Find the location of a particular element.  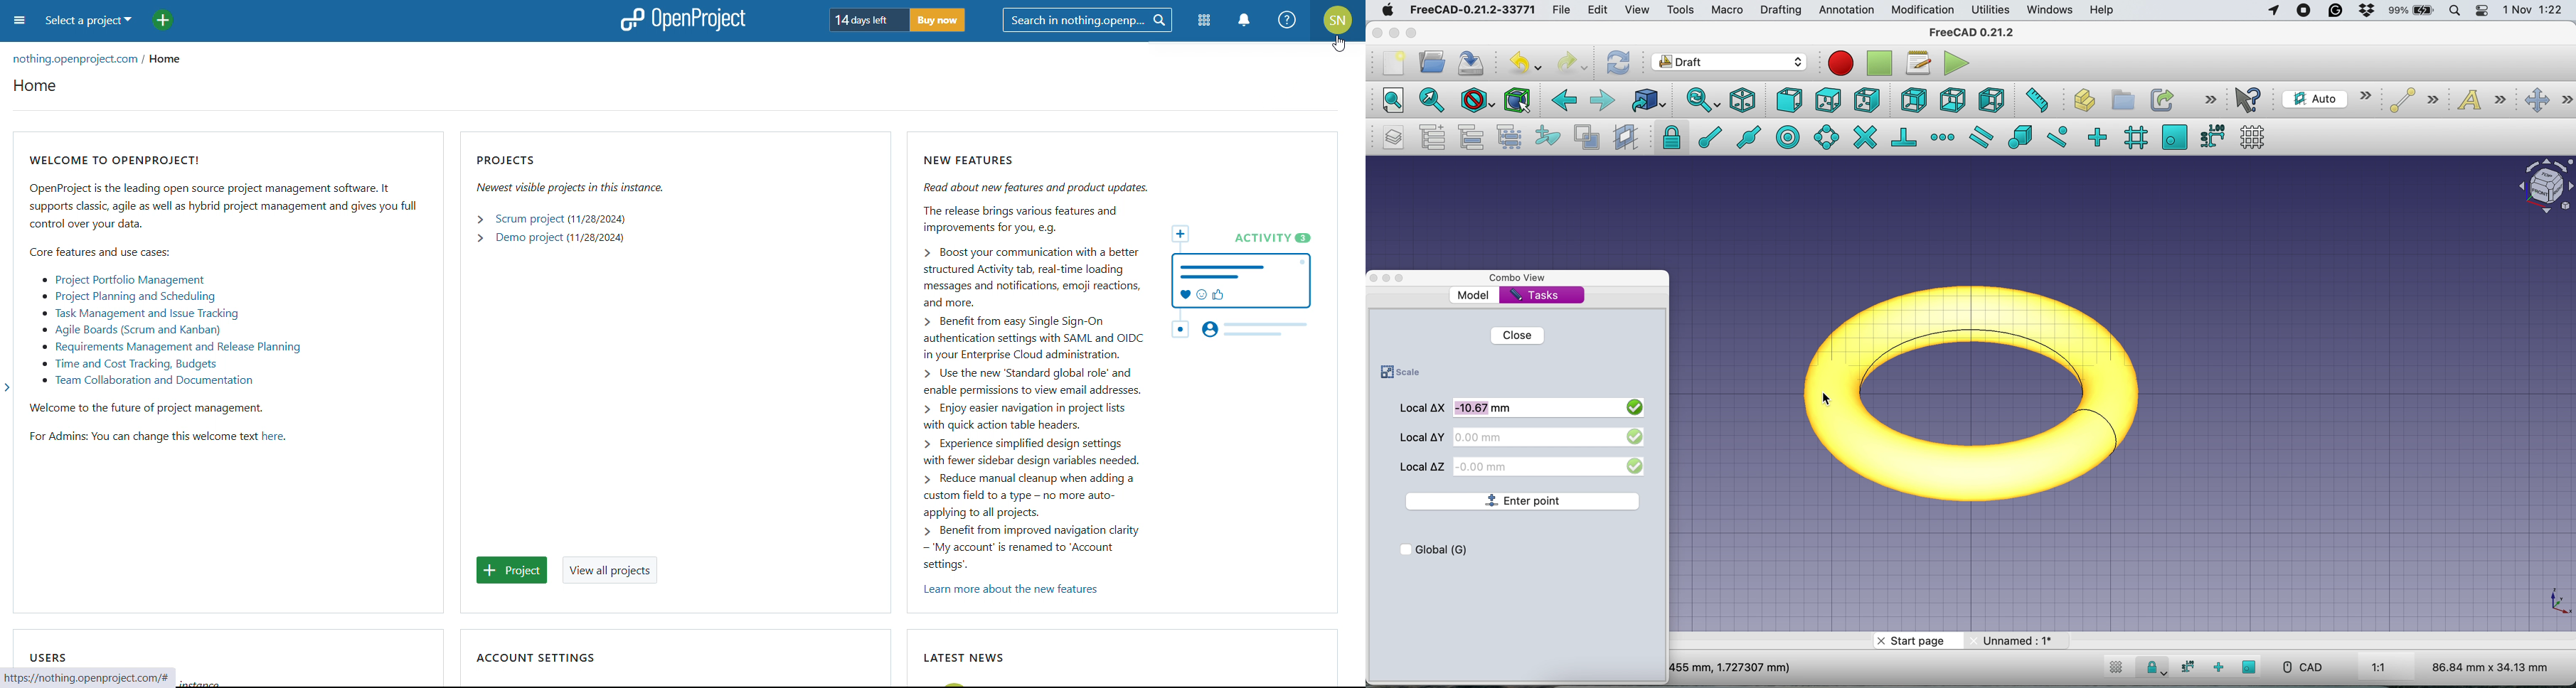

snap perpendicular is located at coordinates (1905, 136).